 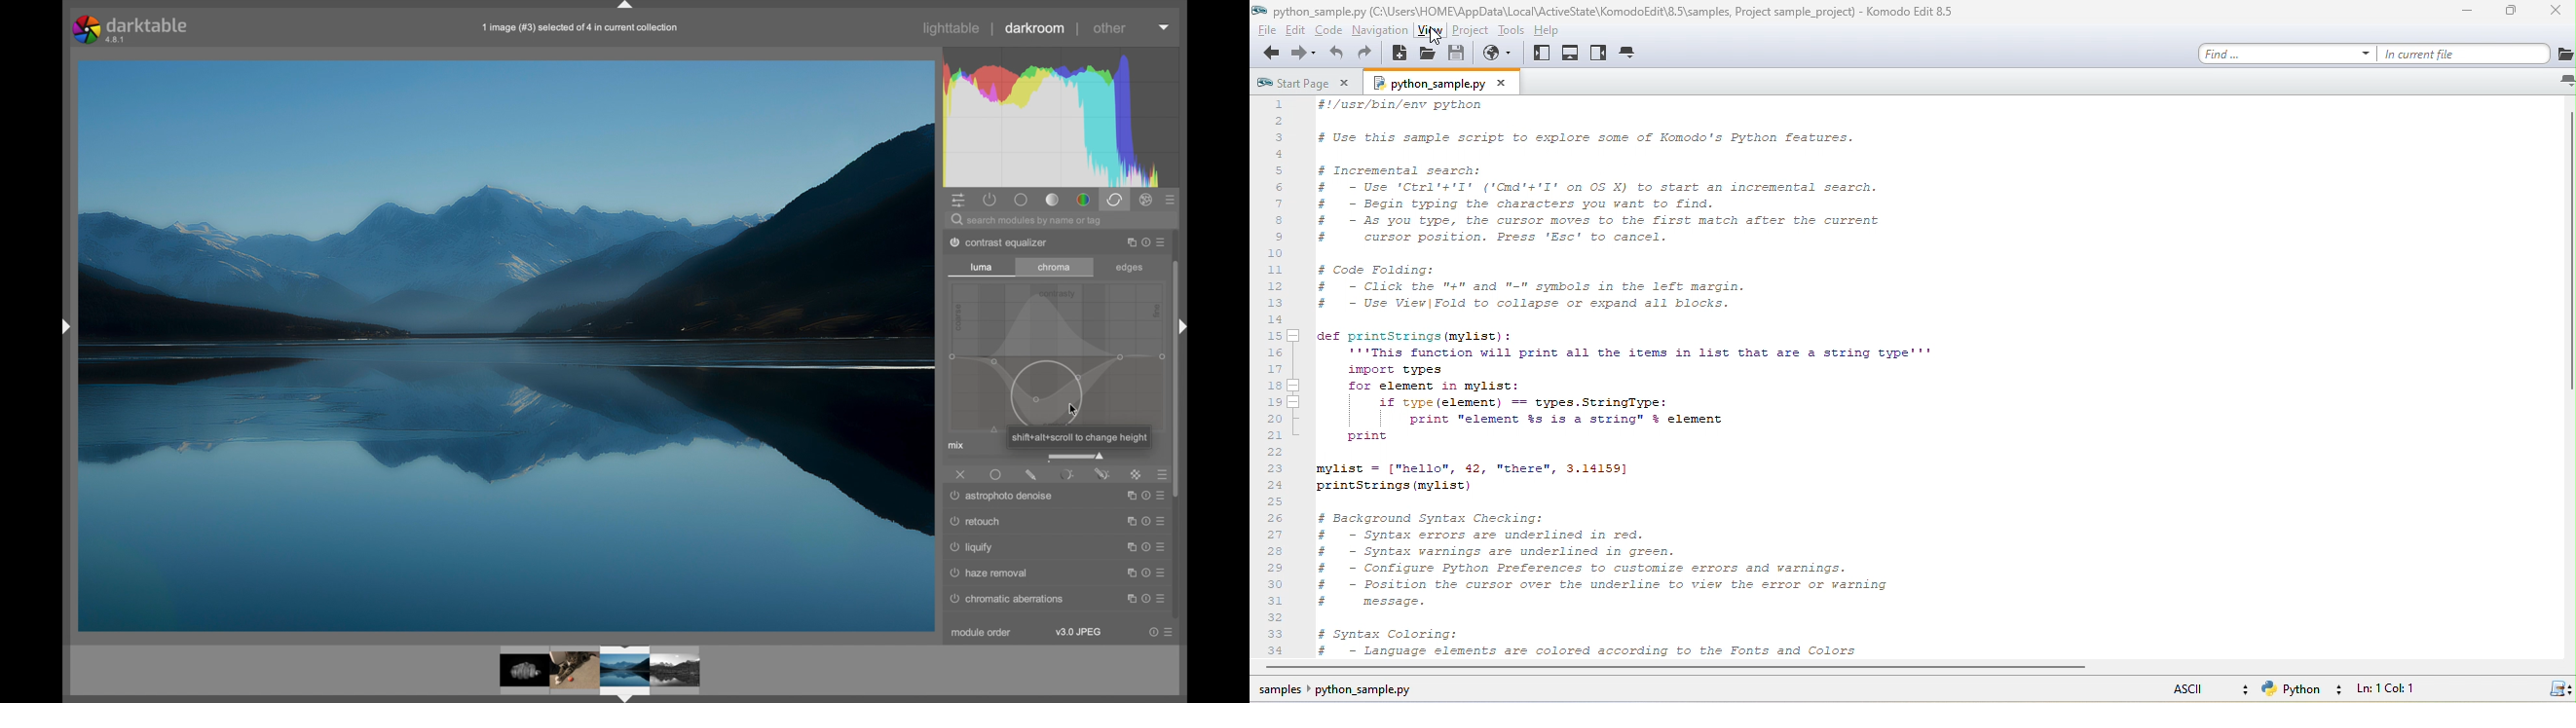 I want to click on module order, so click(x=983, y=633).